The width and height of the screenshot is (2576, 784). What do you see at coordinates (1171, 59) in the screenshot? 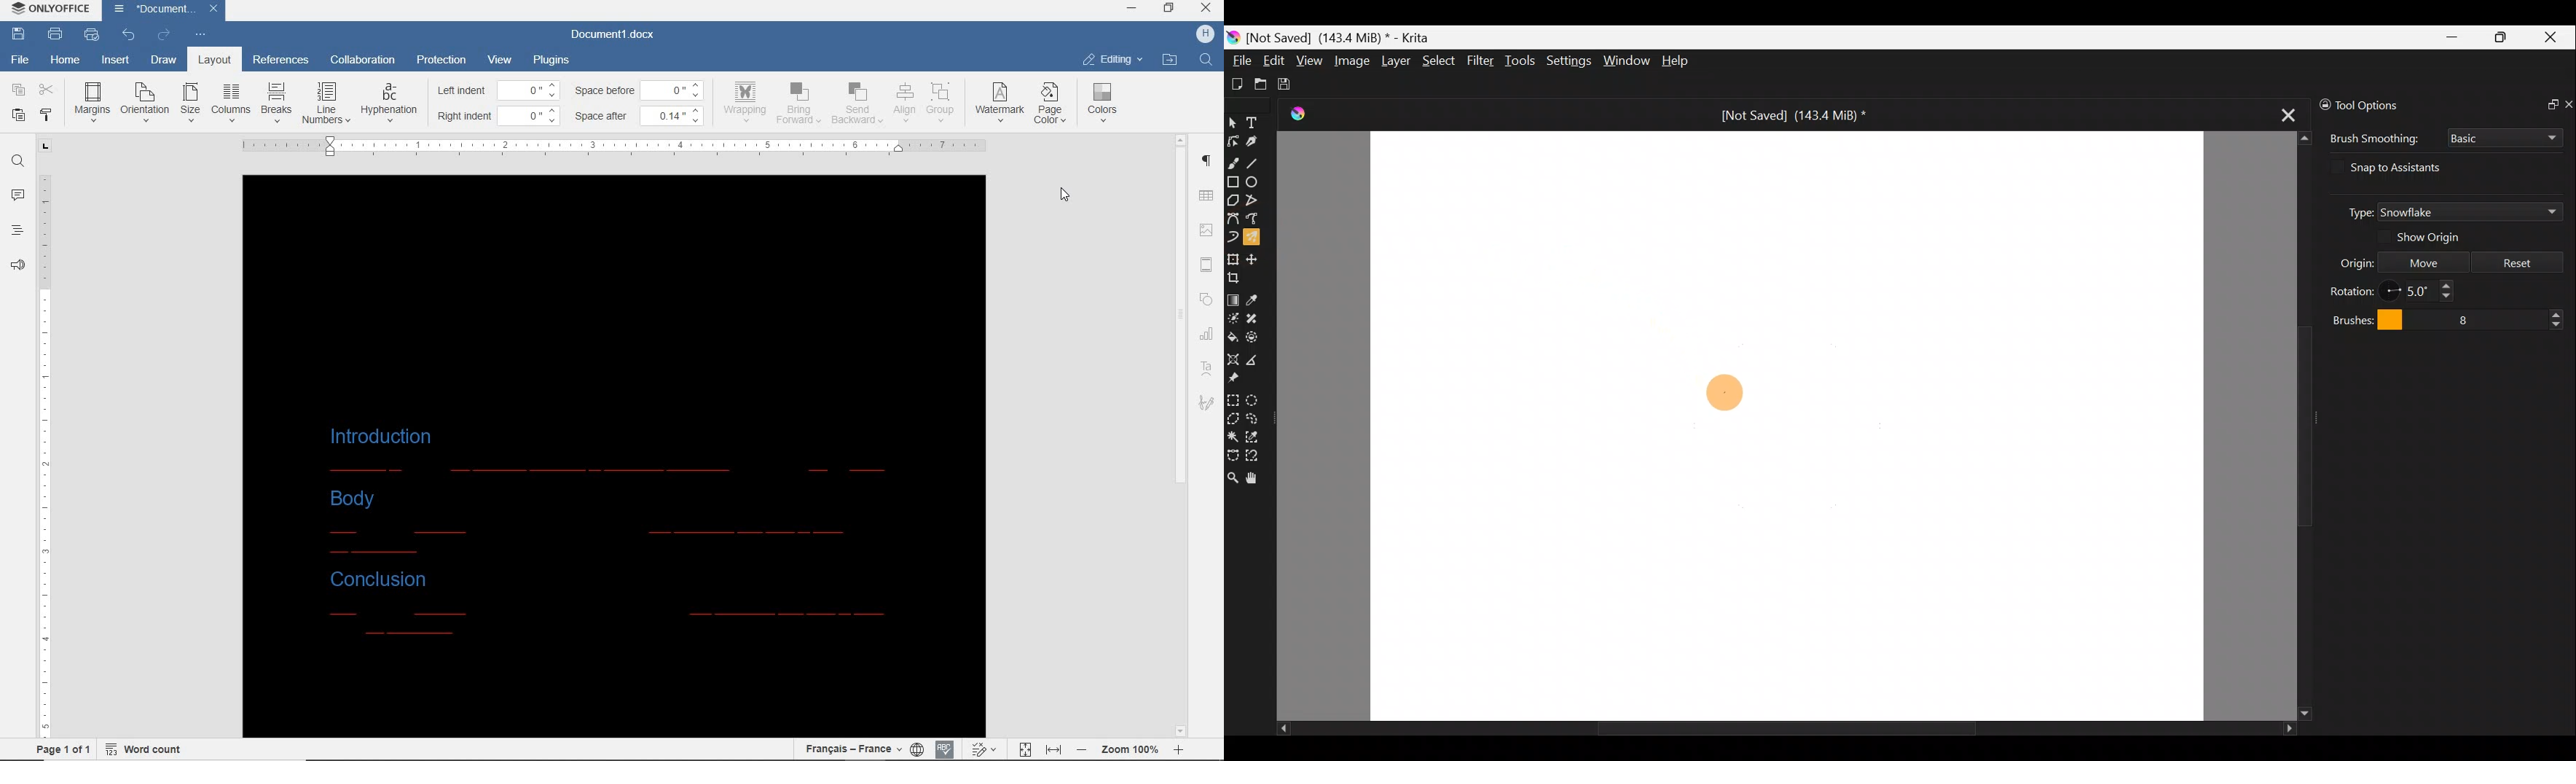
I see `OPEN FILE LOCATION` at bounding box center [1171, 59].